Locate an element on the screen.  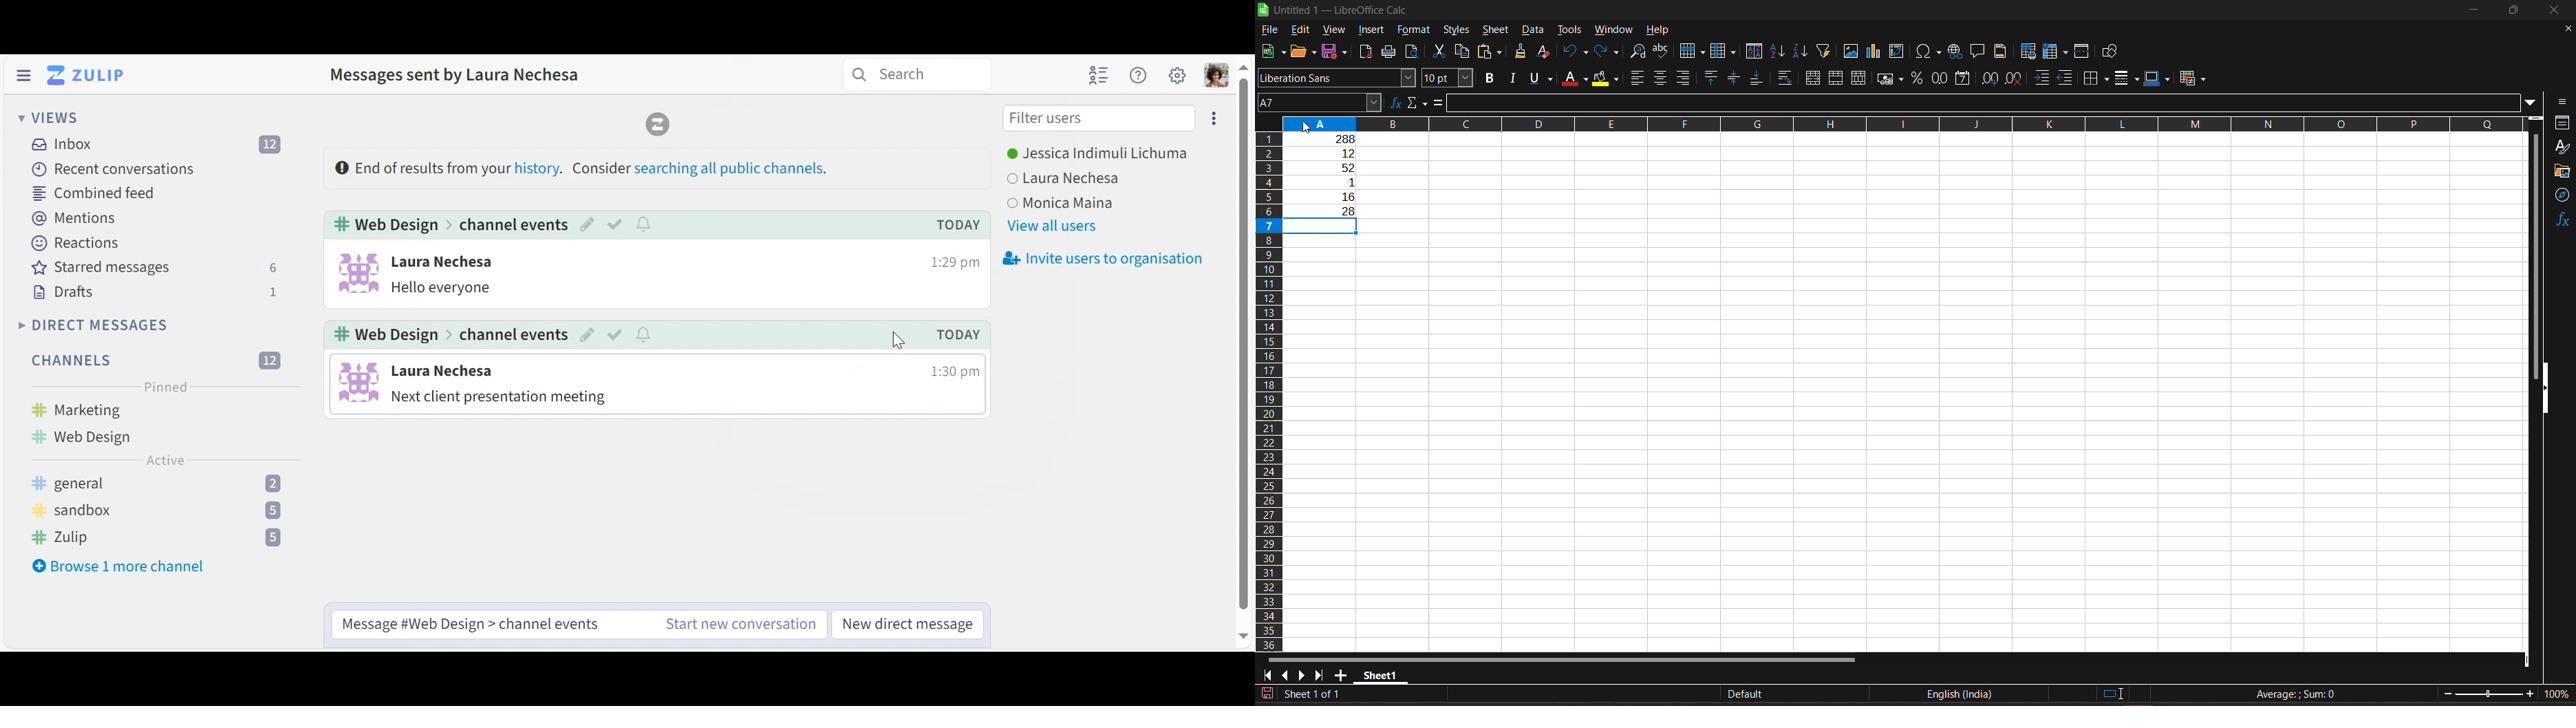
wrap text is located at coordinates (1785, 78).